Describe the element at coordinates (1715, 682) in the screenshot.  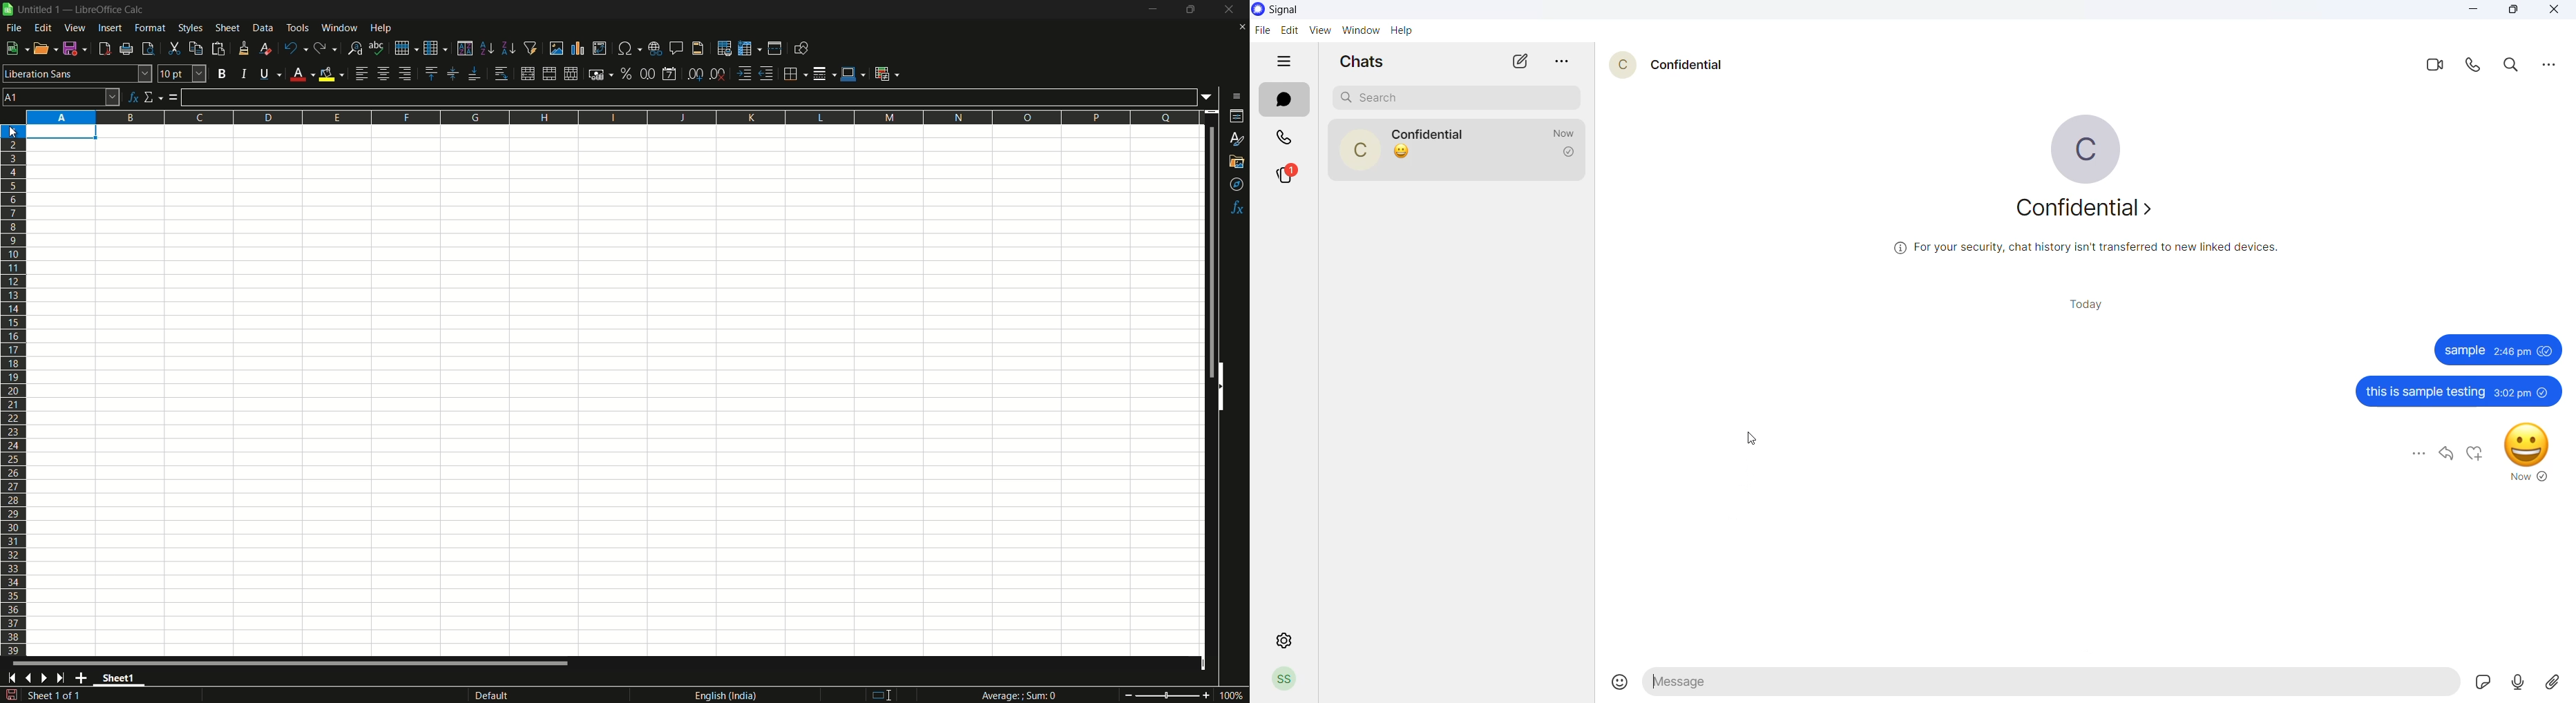
I see `placeholder text` at that location.